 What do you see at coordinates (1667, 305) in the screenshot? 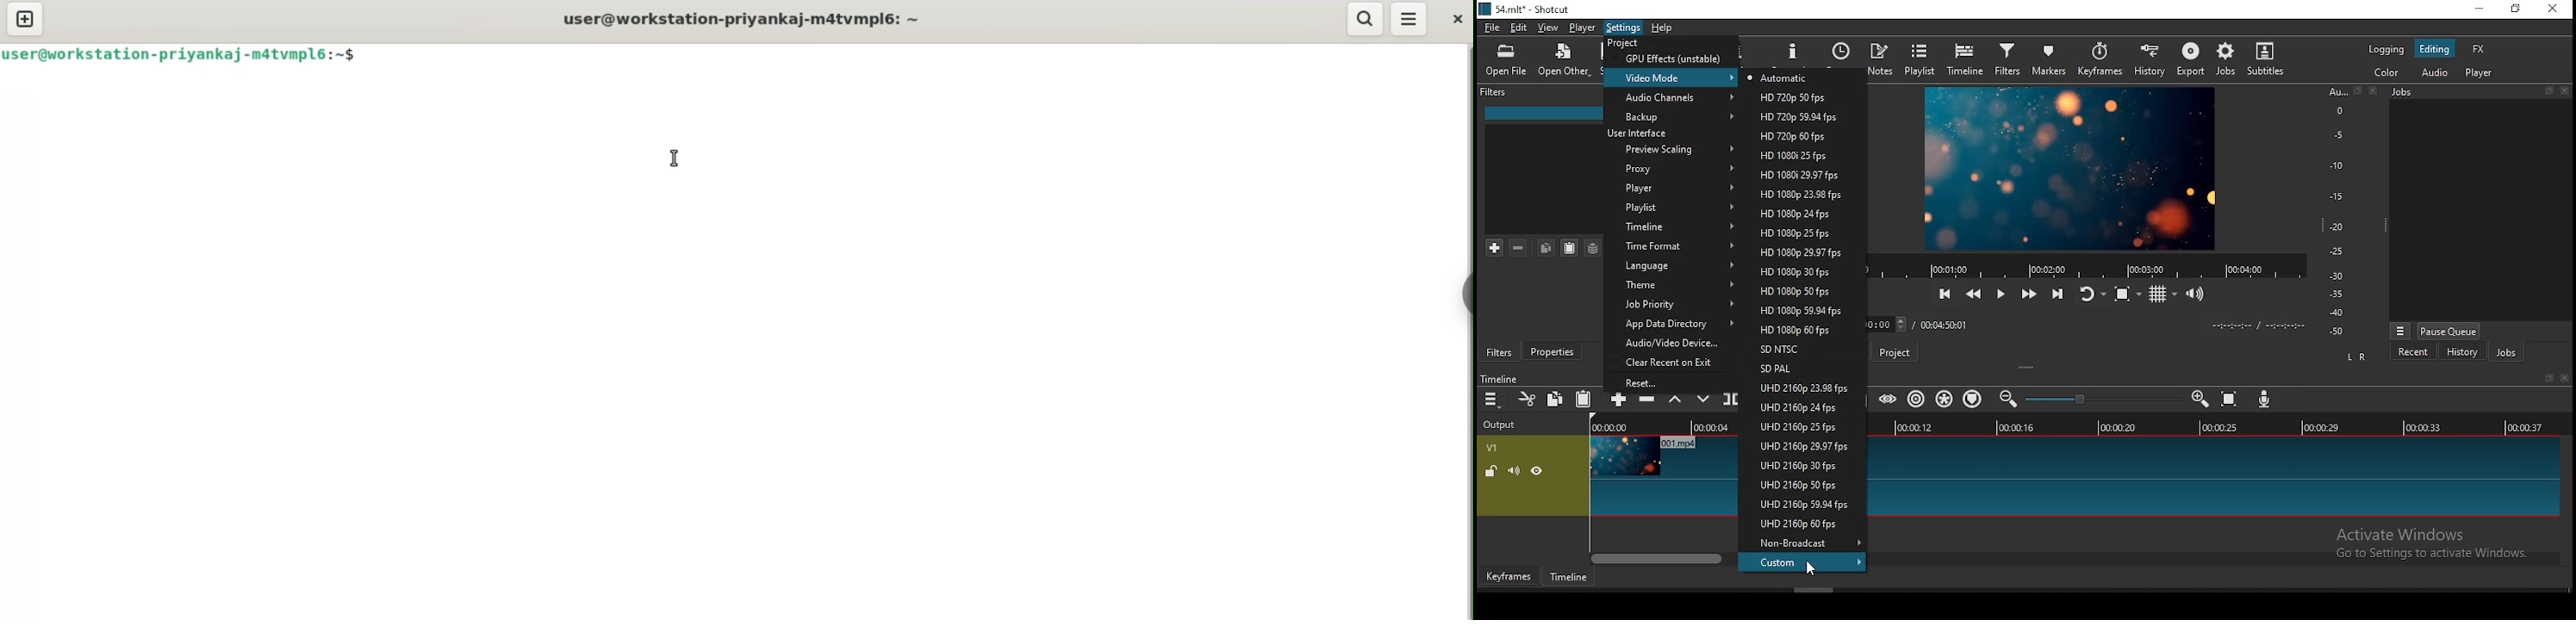
I see `job priority` at bounding box center [1667, 305].